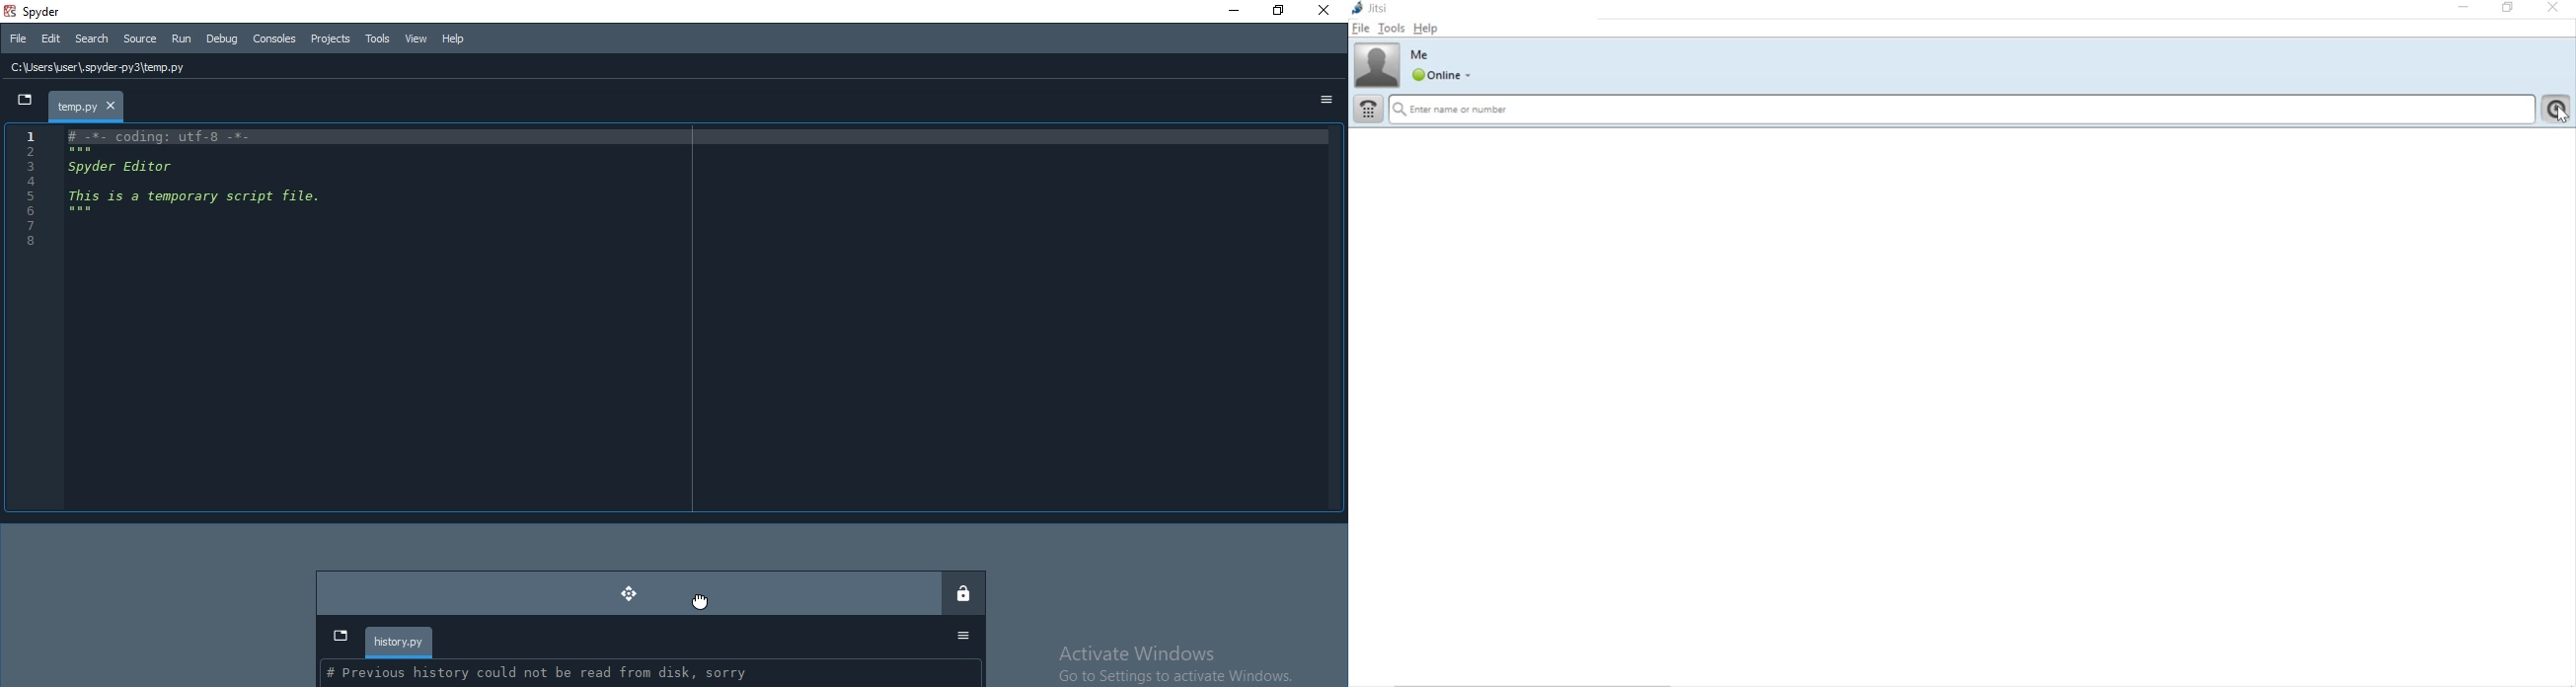  What do you see at coordinates (1373, 10) in the screenshot?
I see `jitsi` at bounding box center [1373, 10].